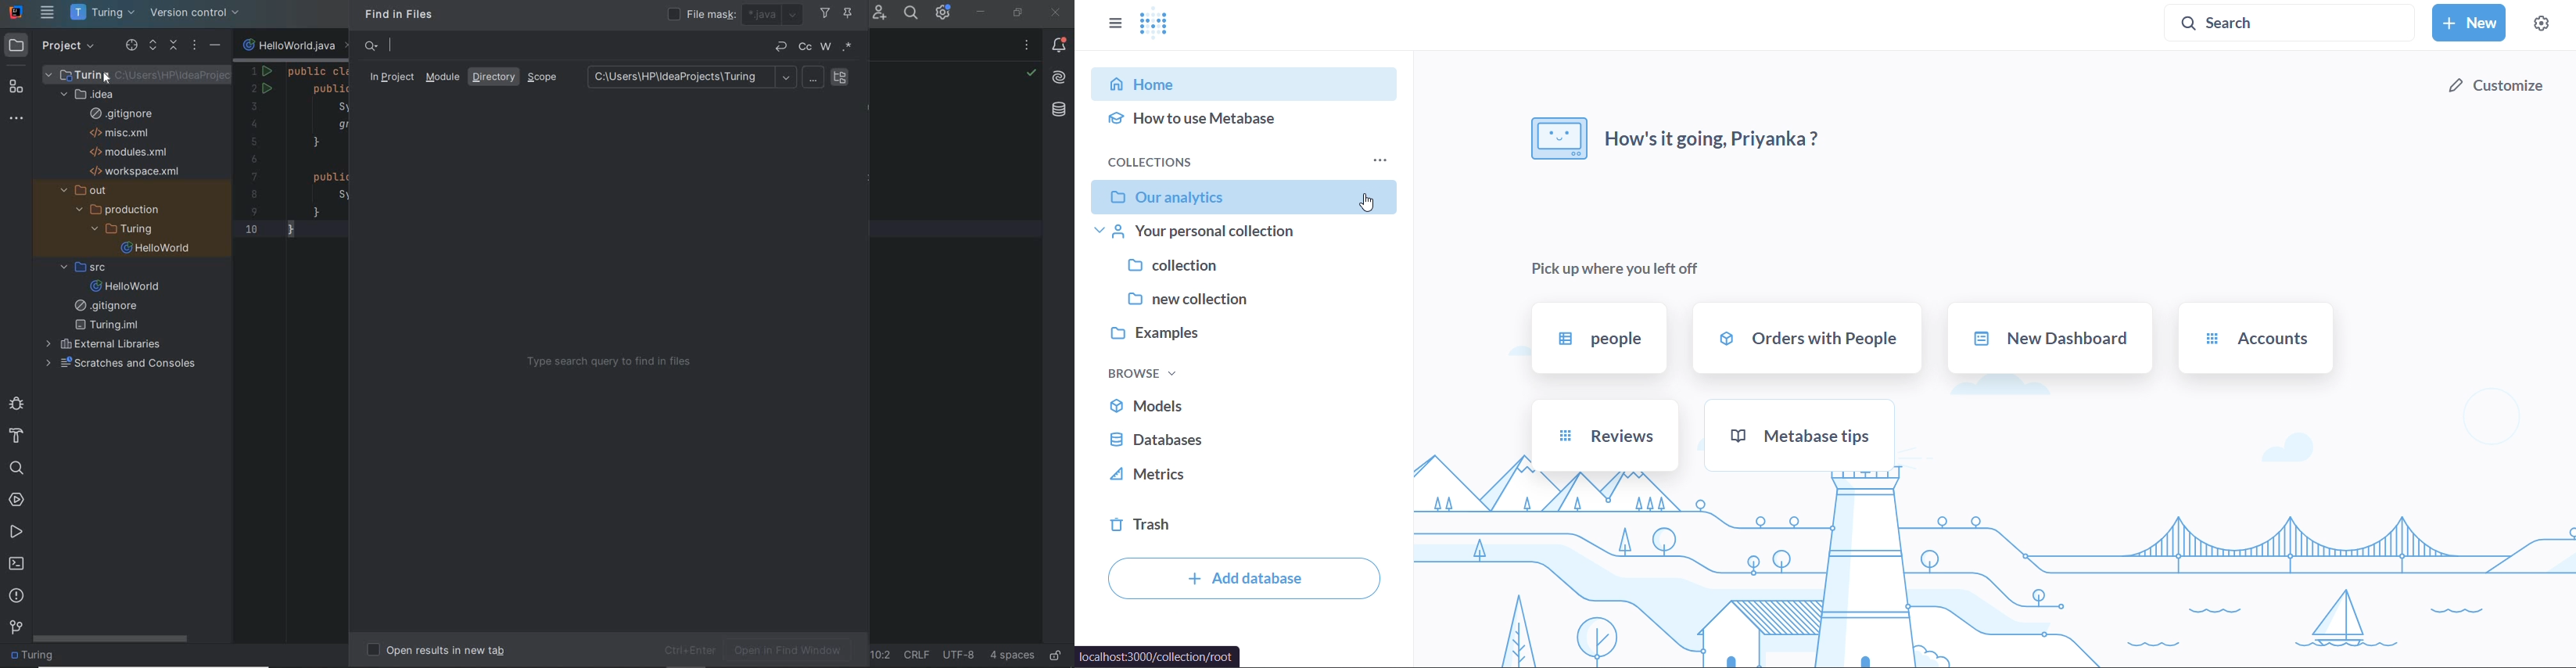 The height and width of the screenshot is (672, 2576). I want to click on filter, so click(823, 15).